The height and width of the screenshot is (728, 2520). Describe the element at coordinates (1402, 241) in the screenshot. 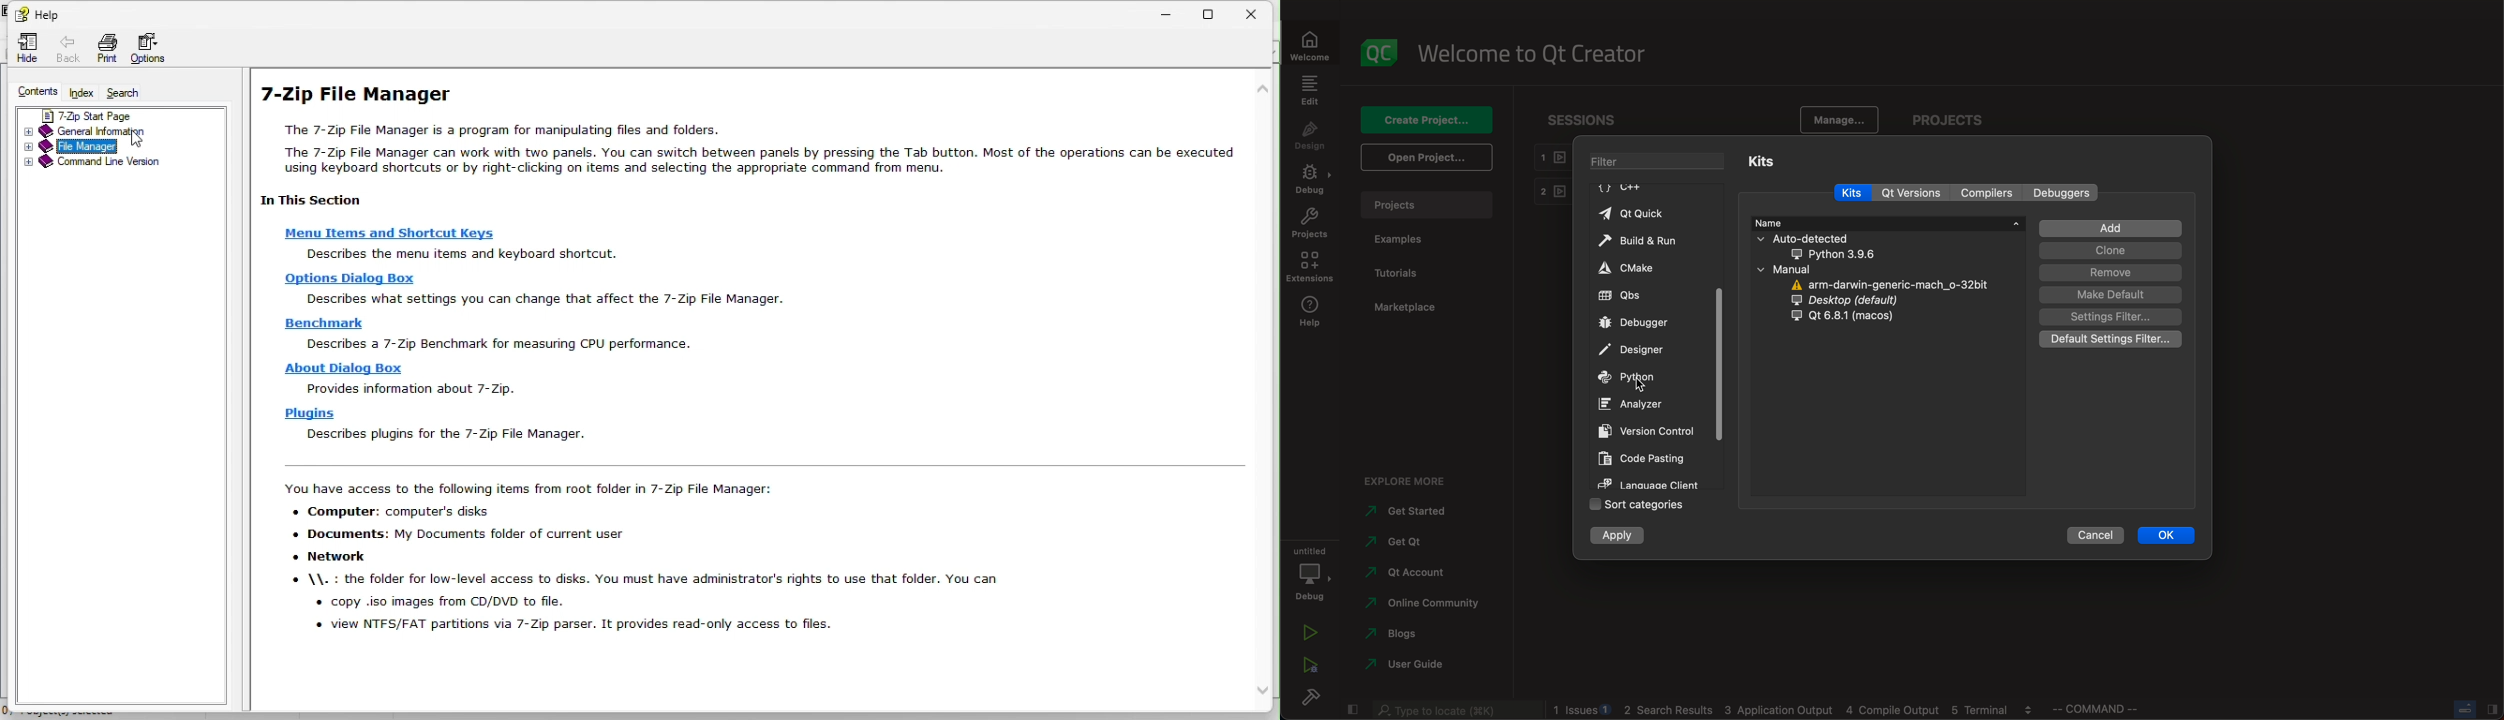

I see `examples` at that location.